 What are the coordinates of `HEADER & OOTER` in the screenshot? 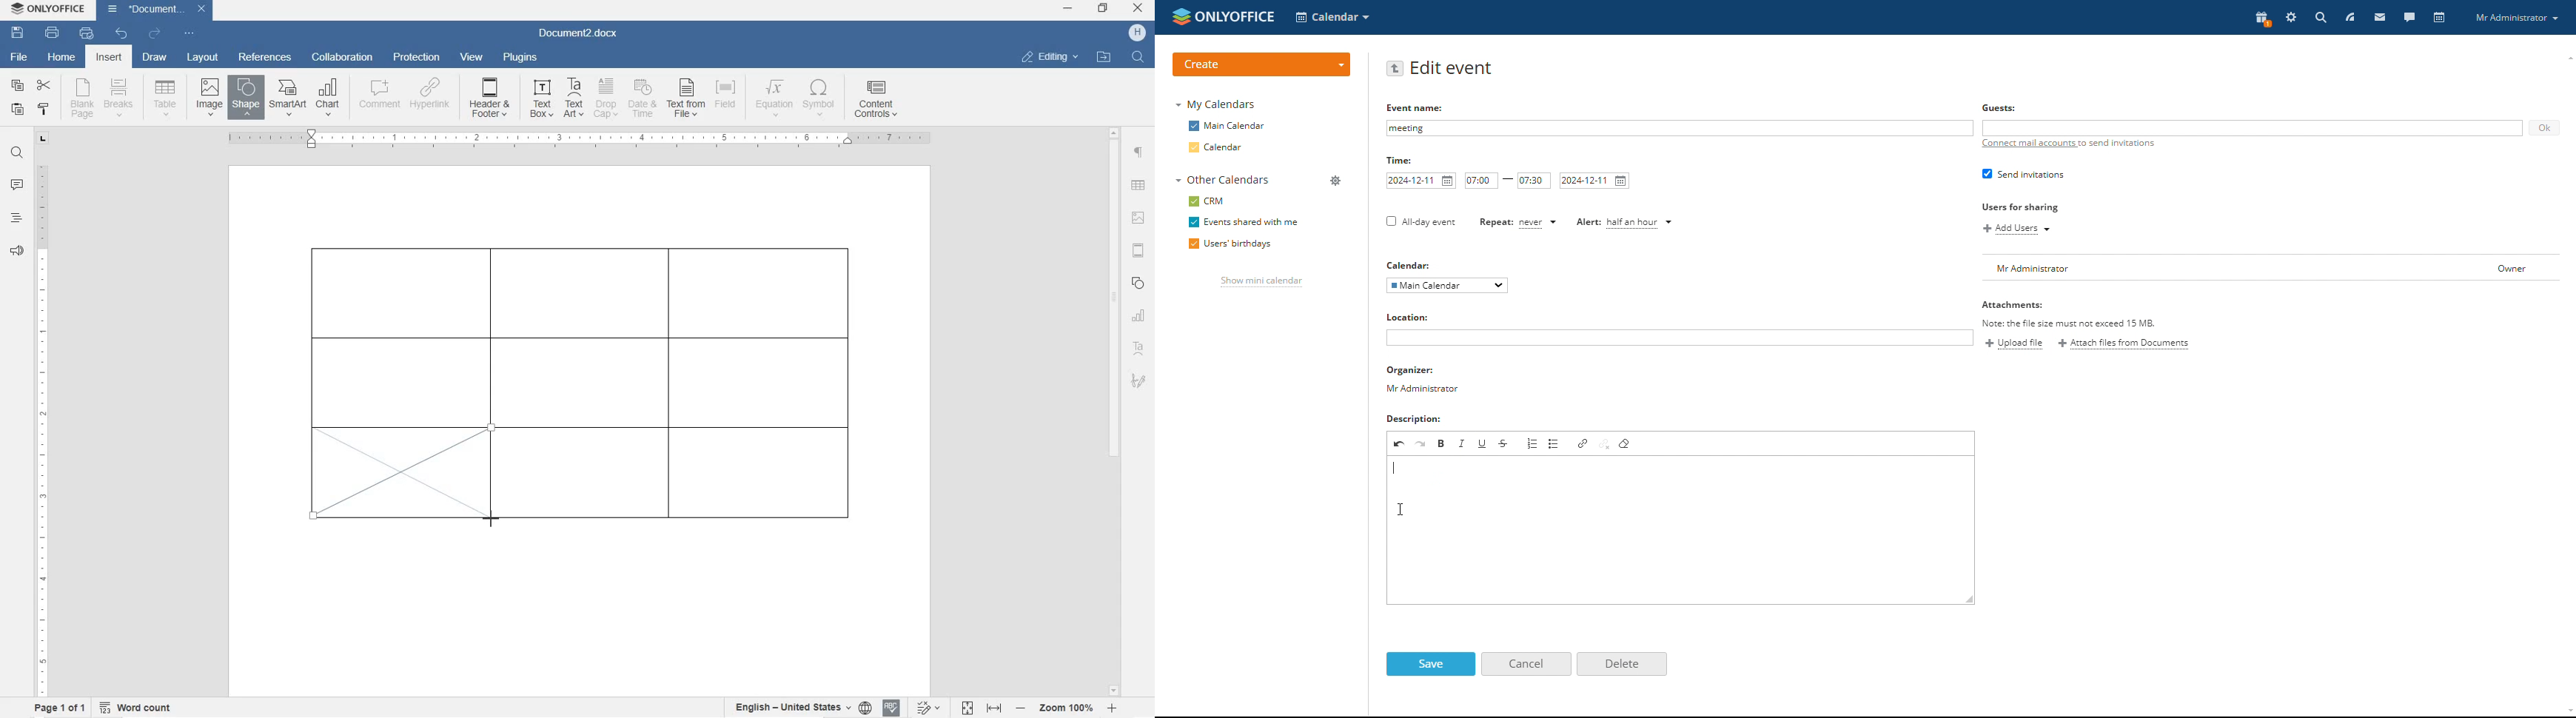 It's located at (490, 98).